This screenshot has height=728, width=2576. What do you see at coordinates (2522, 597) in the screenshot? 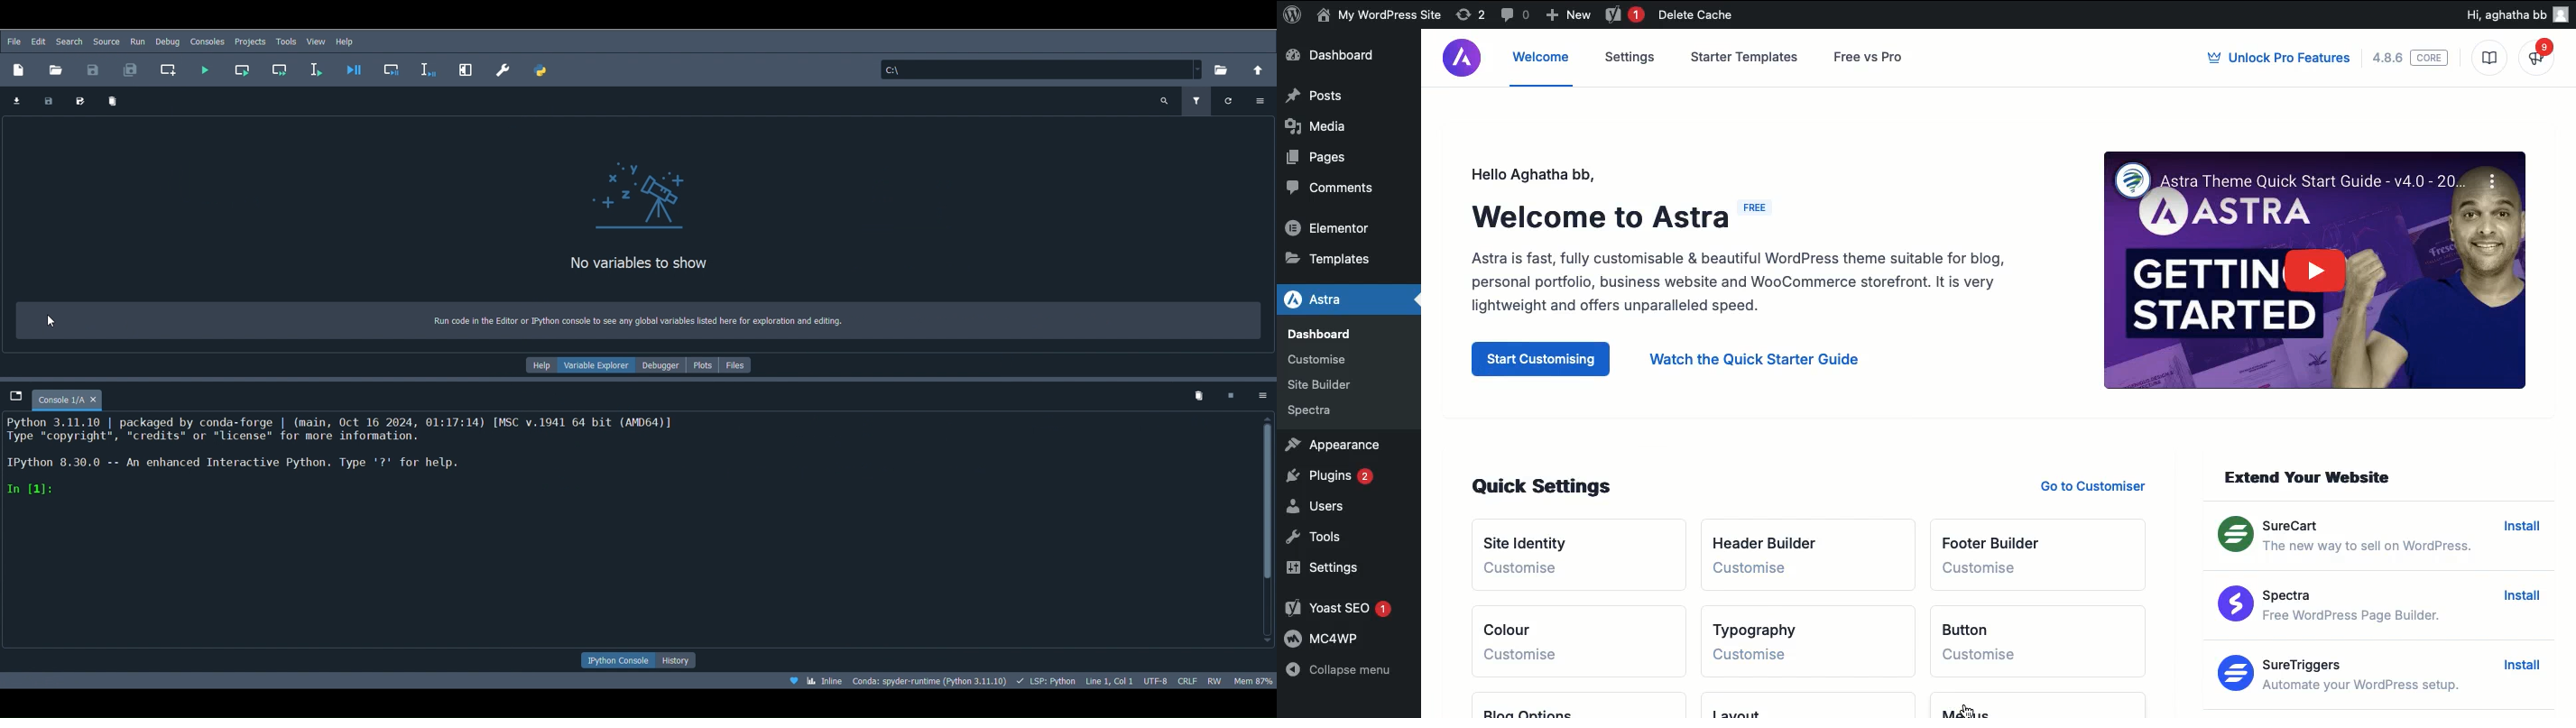
I see `Install` at bounding box center [2522, 597].